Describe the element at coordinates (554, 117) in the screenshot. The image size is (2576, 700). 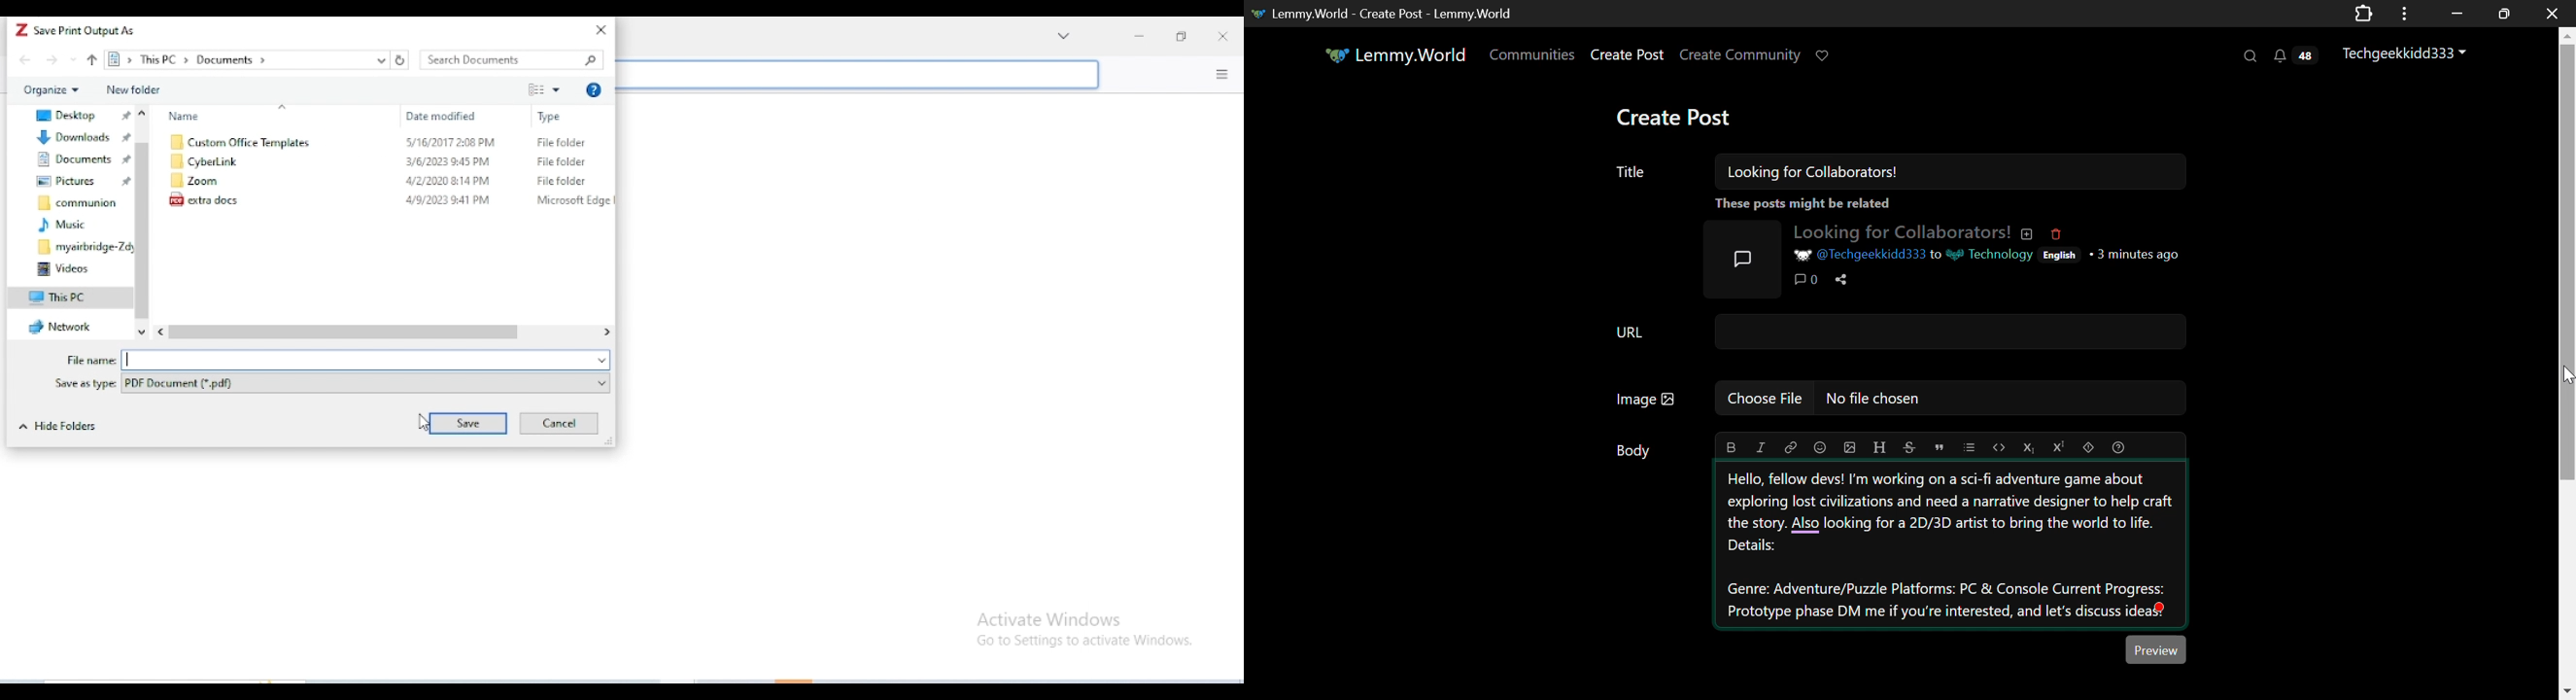
I see `Type` at that location.